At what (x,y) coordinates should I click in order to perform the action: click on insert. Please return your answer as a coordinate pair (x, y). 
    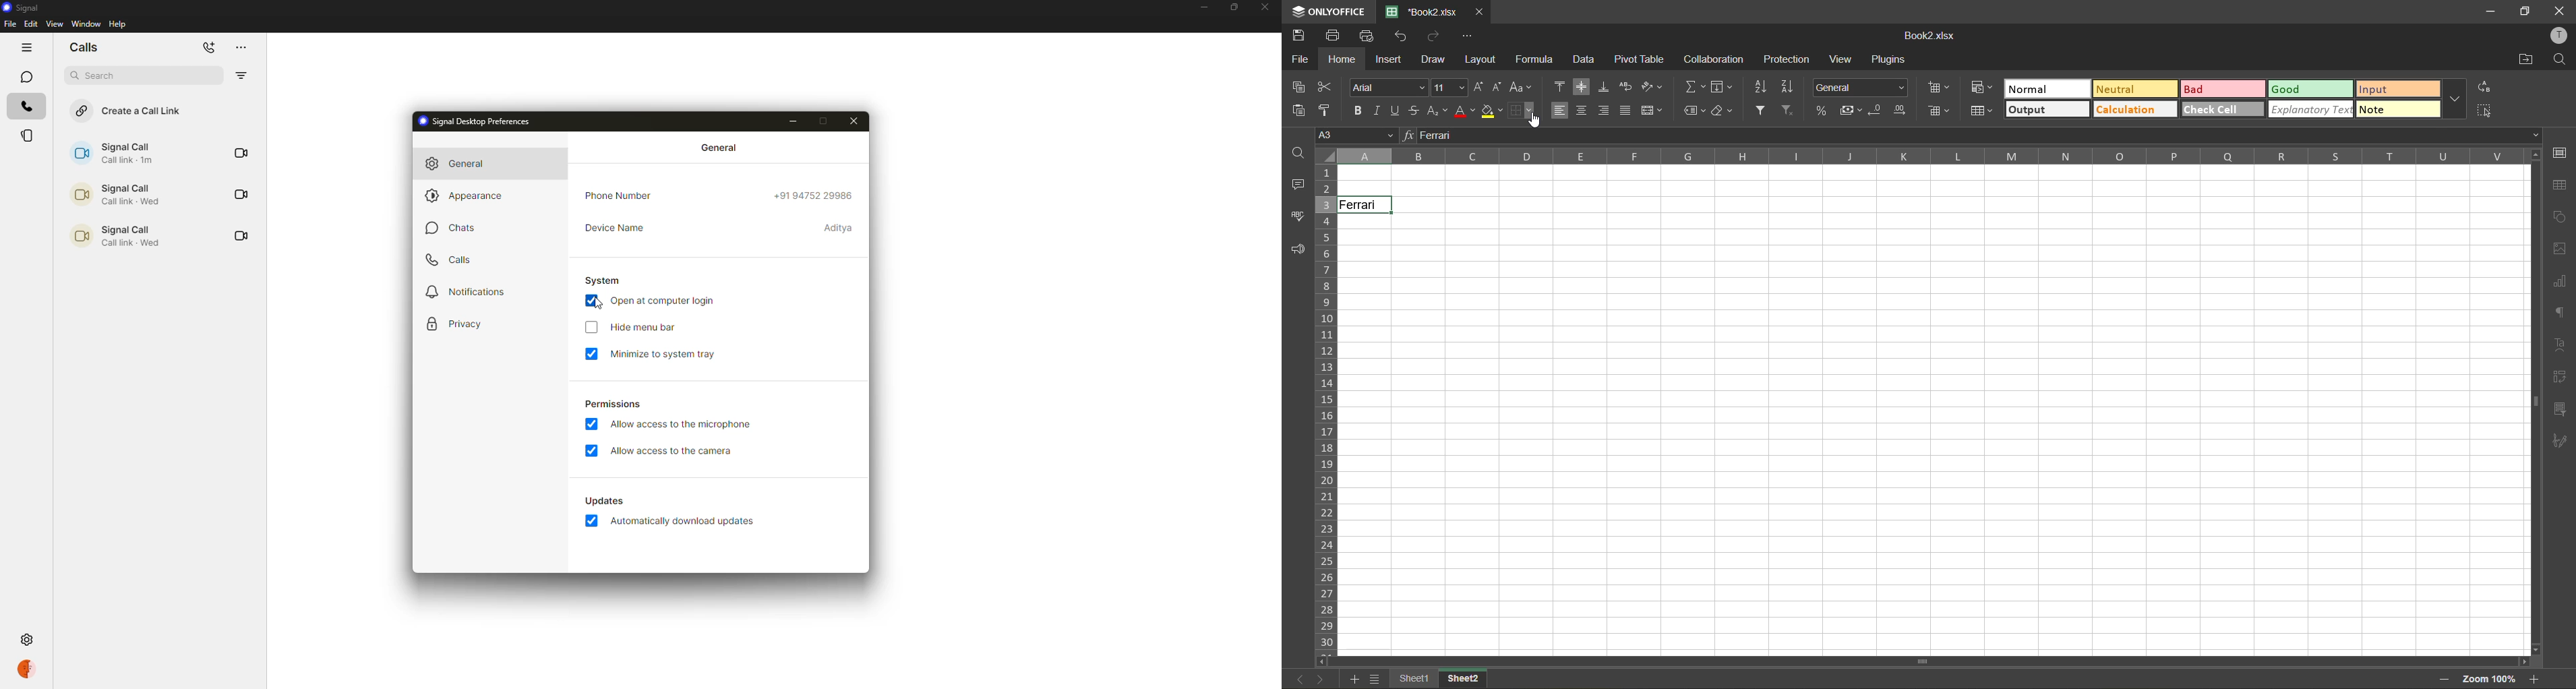
    Looking at the image, I should click on (1389, 60).